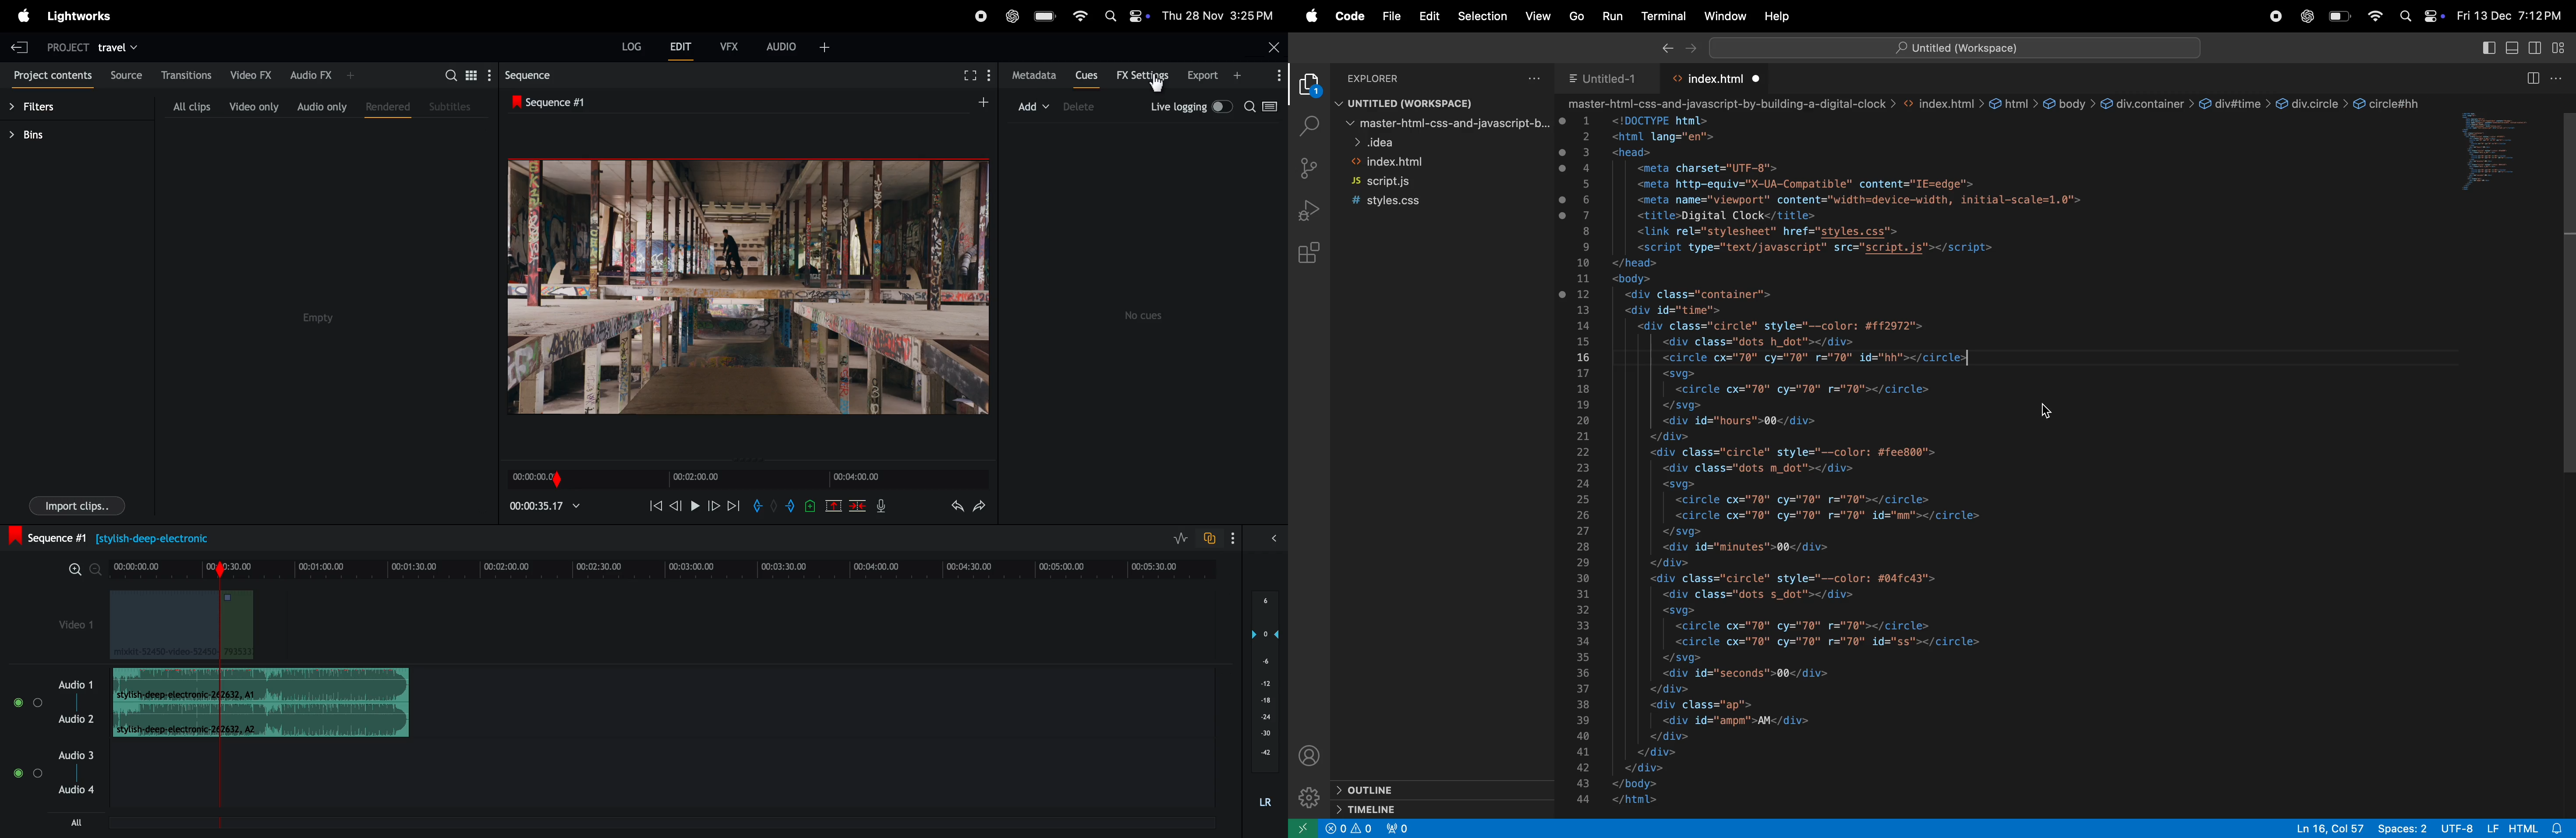 The height and width of the screenshot is (840, 2576). What do you see at coordinates (1178, 536) in the screenshot?
I see `toggle audio levels` at bounding box center [1178, 536].